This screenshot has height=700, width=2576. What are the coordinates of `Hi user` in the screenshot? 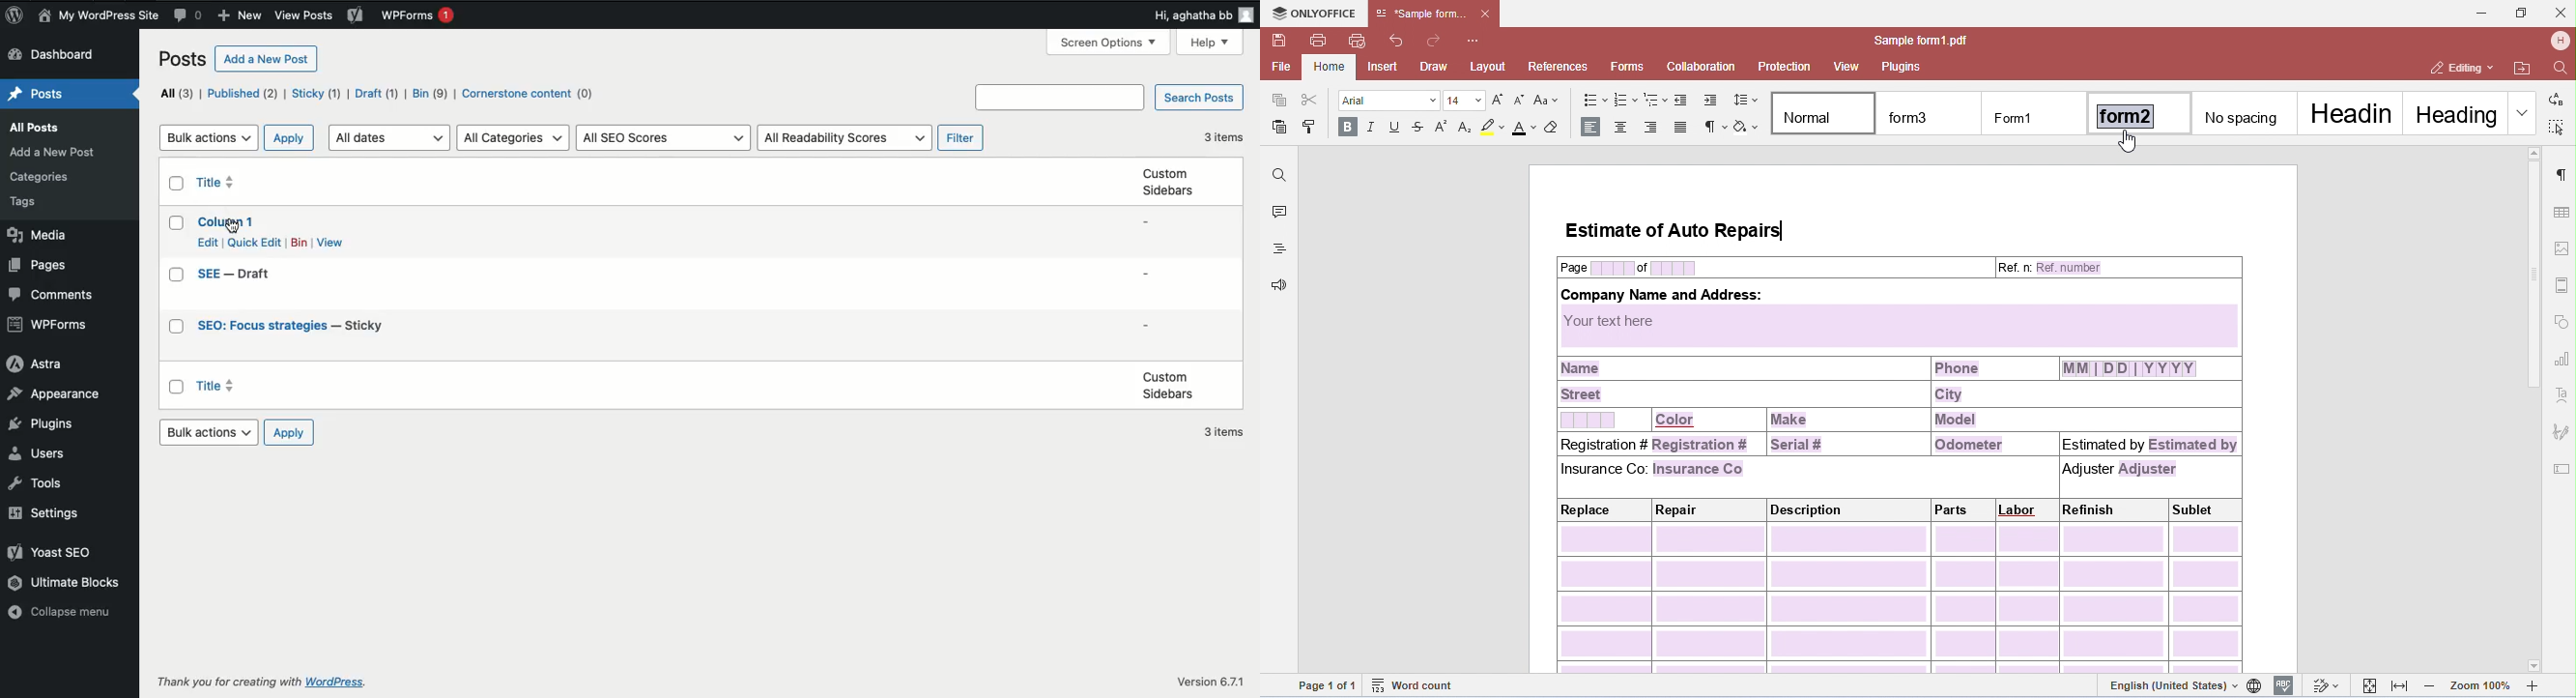 It's located at (1202, 13).